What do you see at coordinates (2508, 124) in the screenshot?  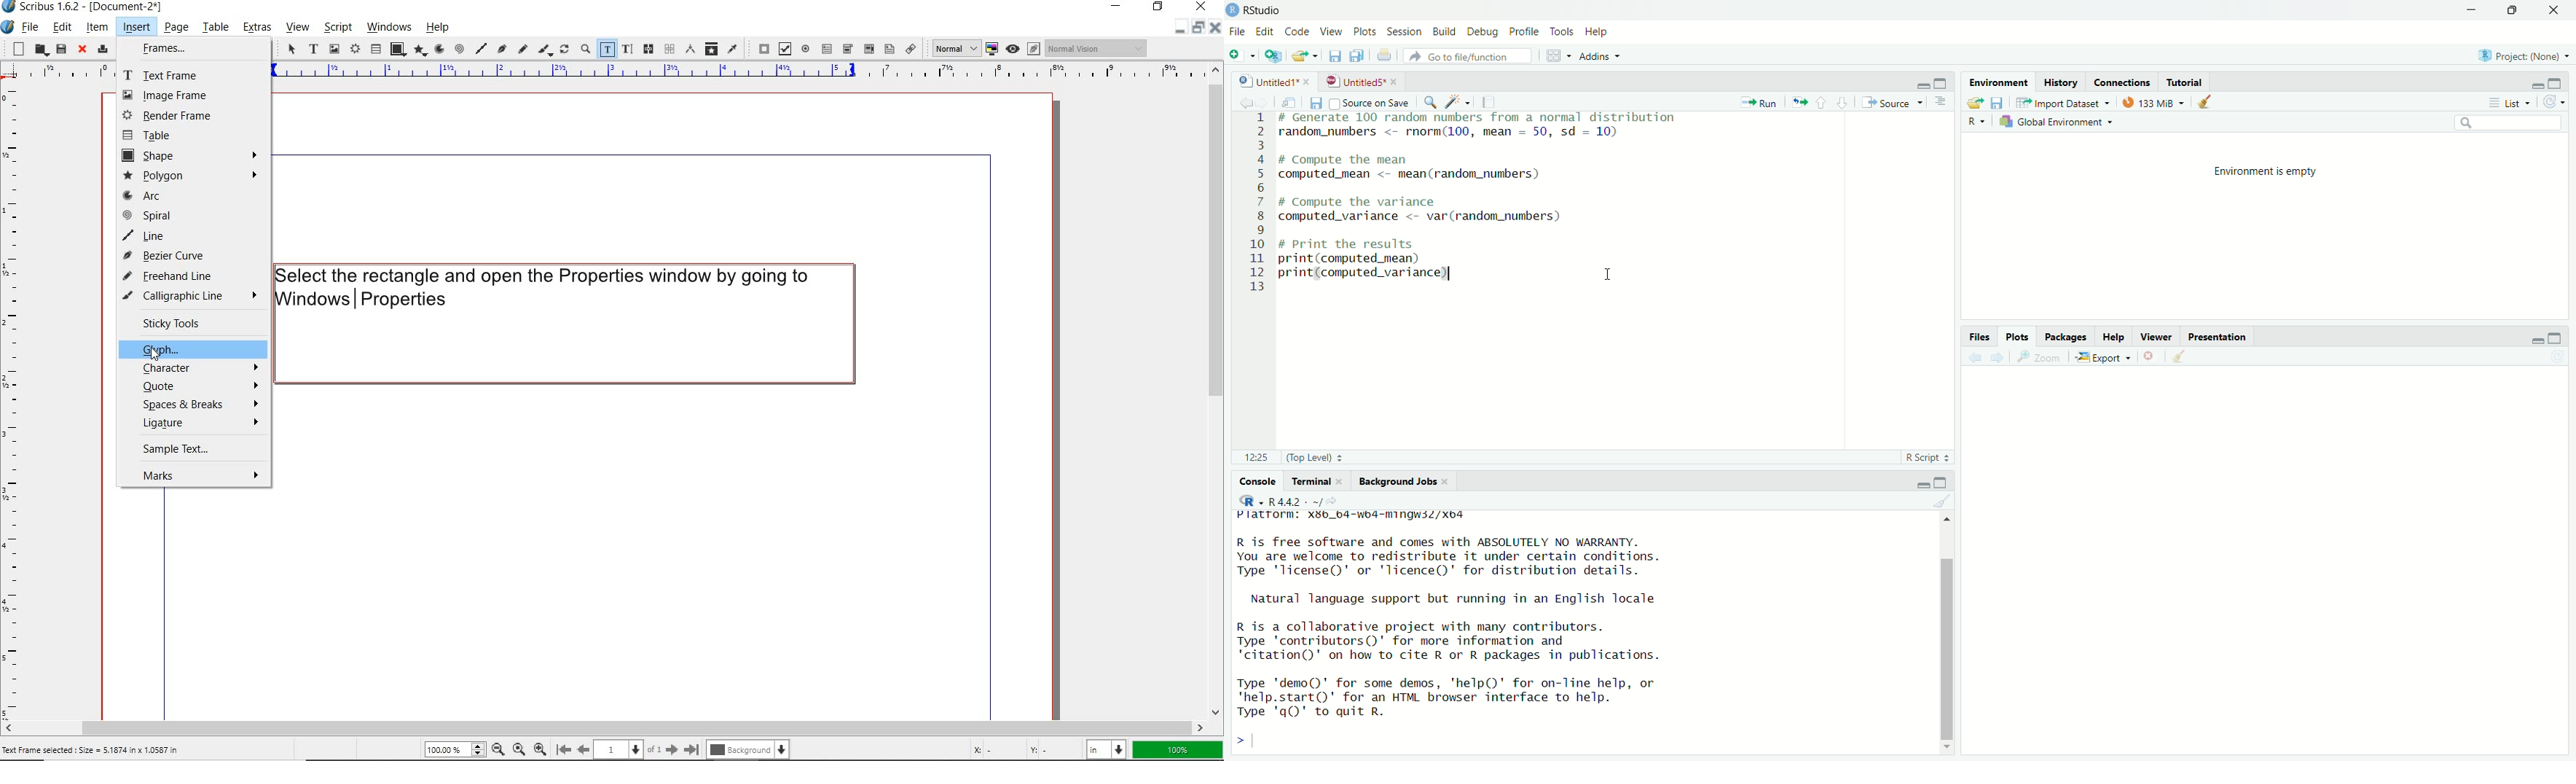 I see `search field` at bounding box center [2508, 124].